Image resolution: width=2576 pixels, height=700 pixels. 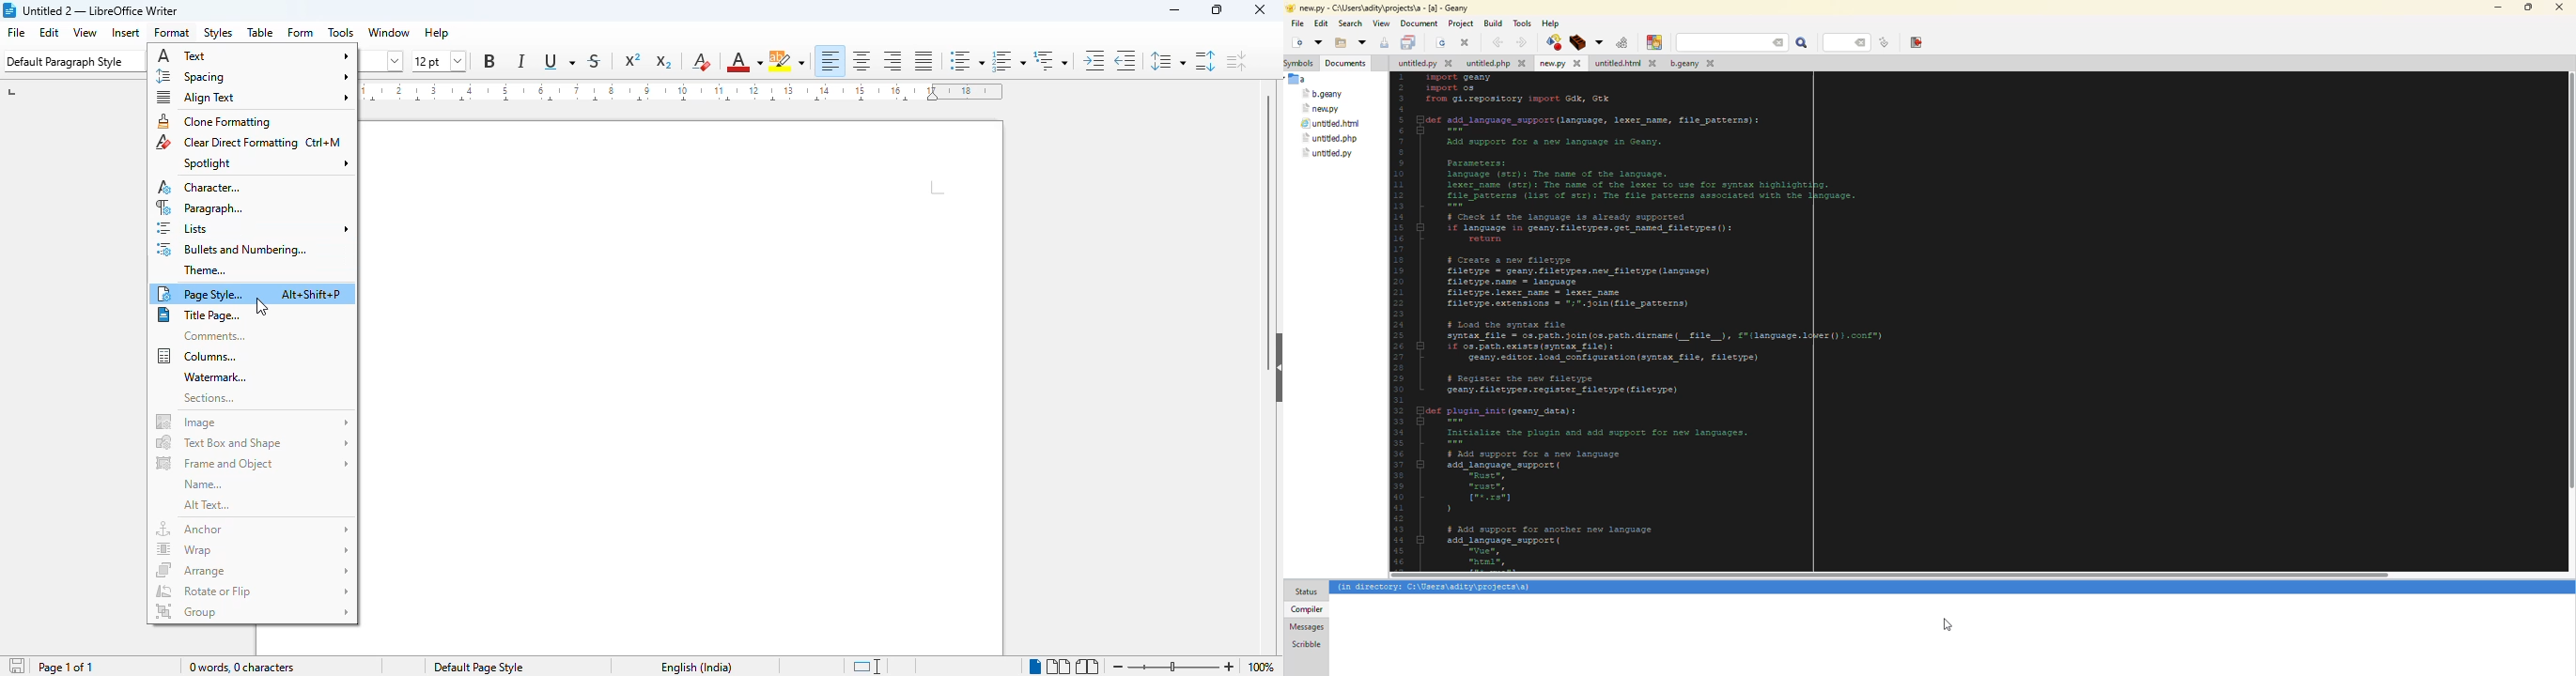 I want to click on decrease indent, so click(x=1125, y=61).